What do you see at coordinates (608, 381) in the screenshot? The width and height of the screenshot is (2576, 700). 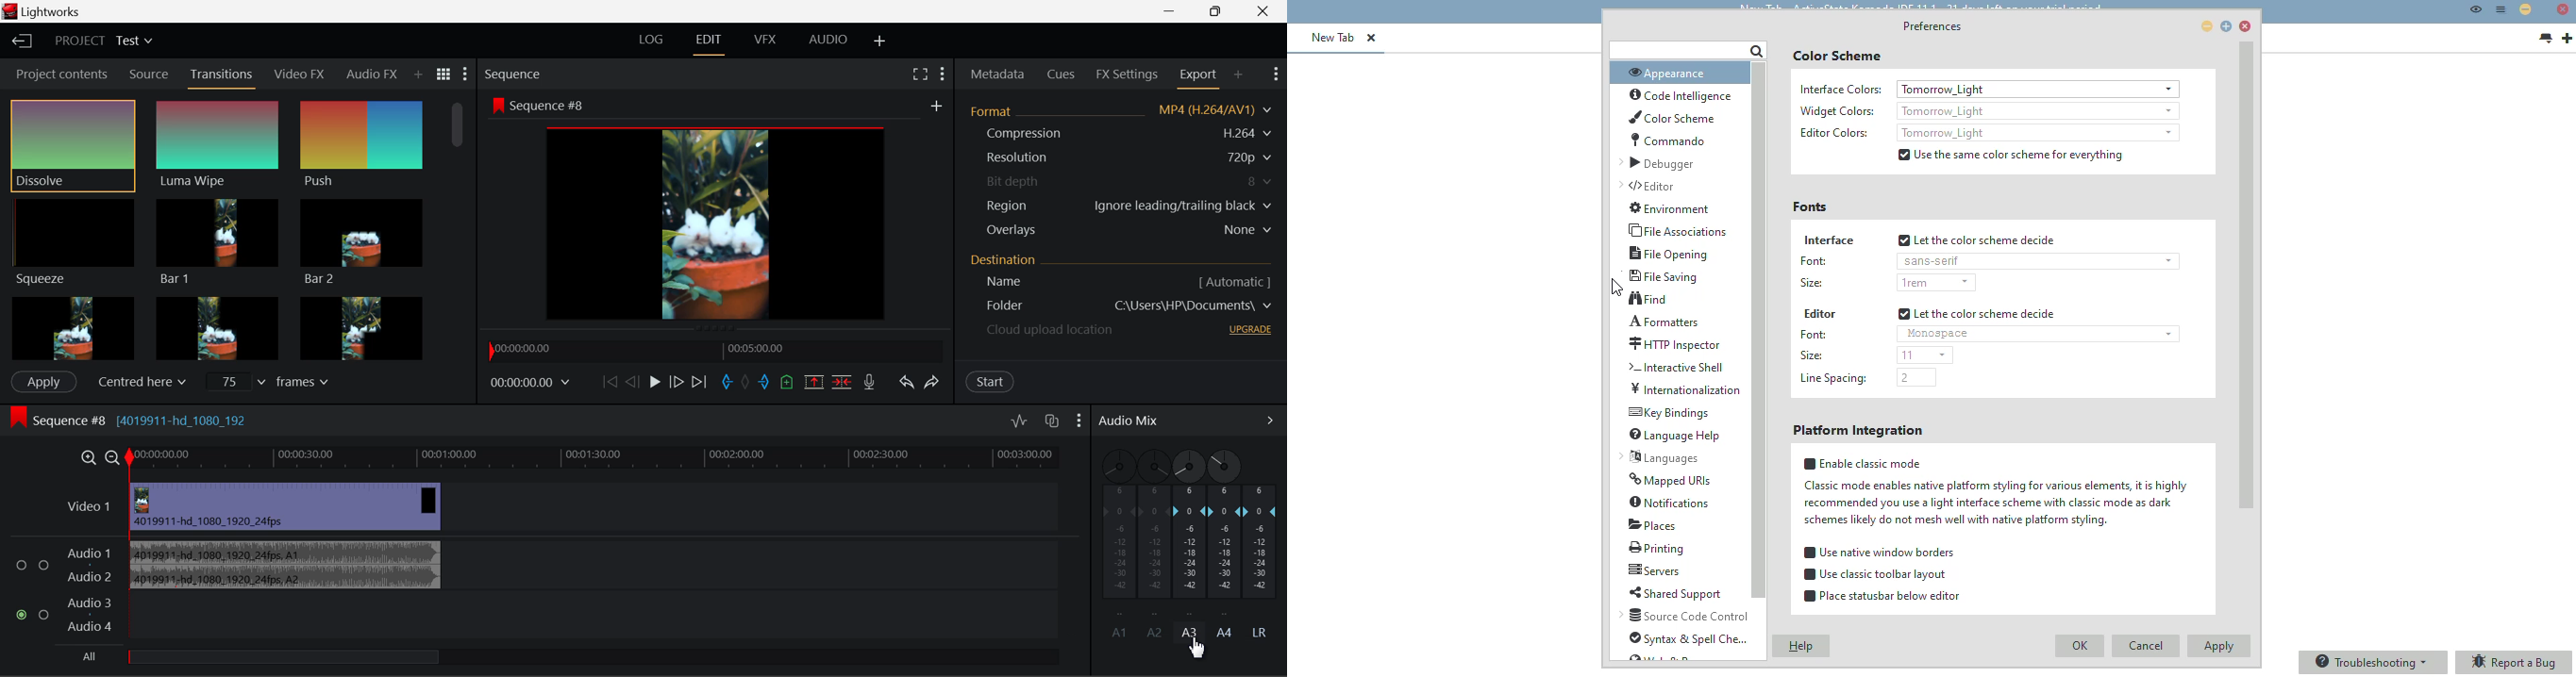 I see `To Start` at bounding box center [608, 381].